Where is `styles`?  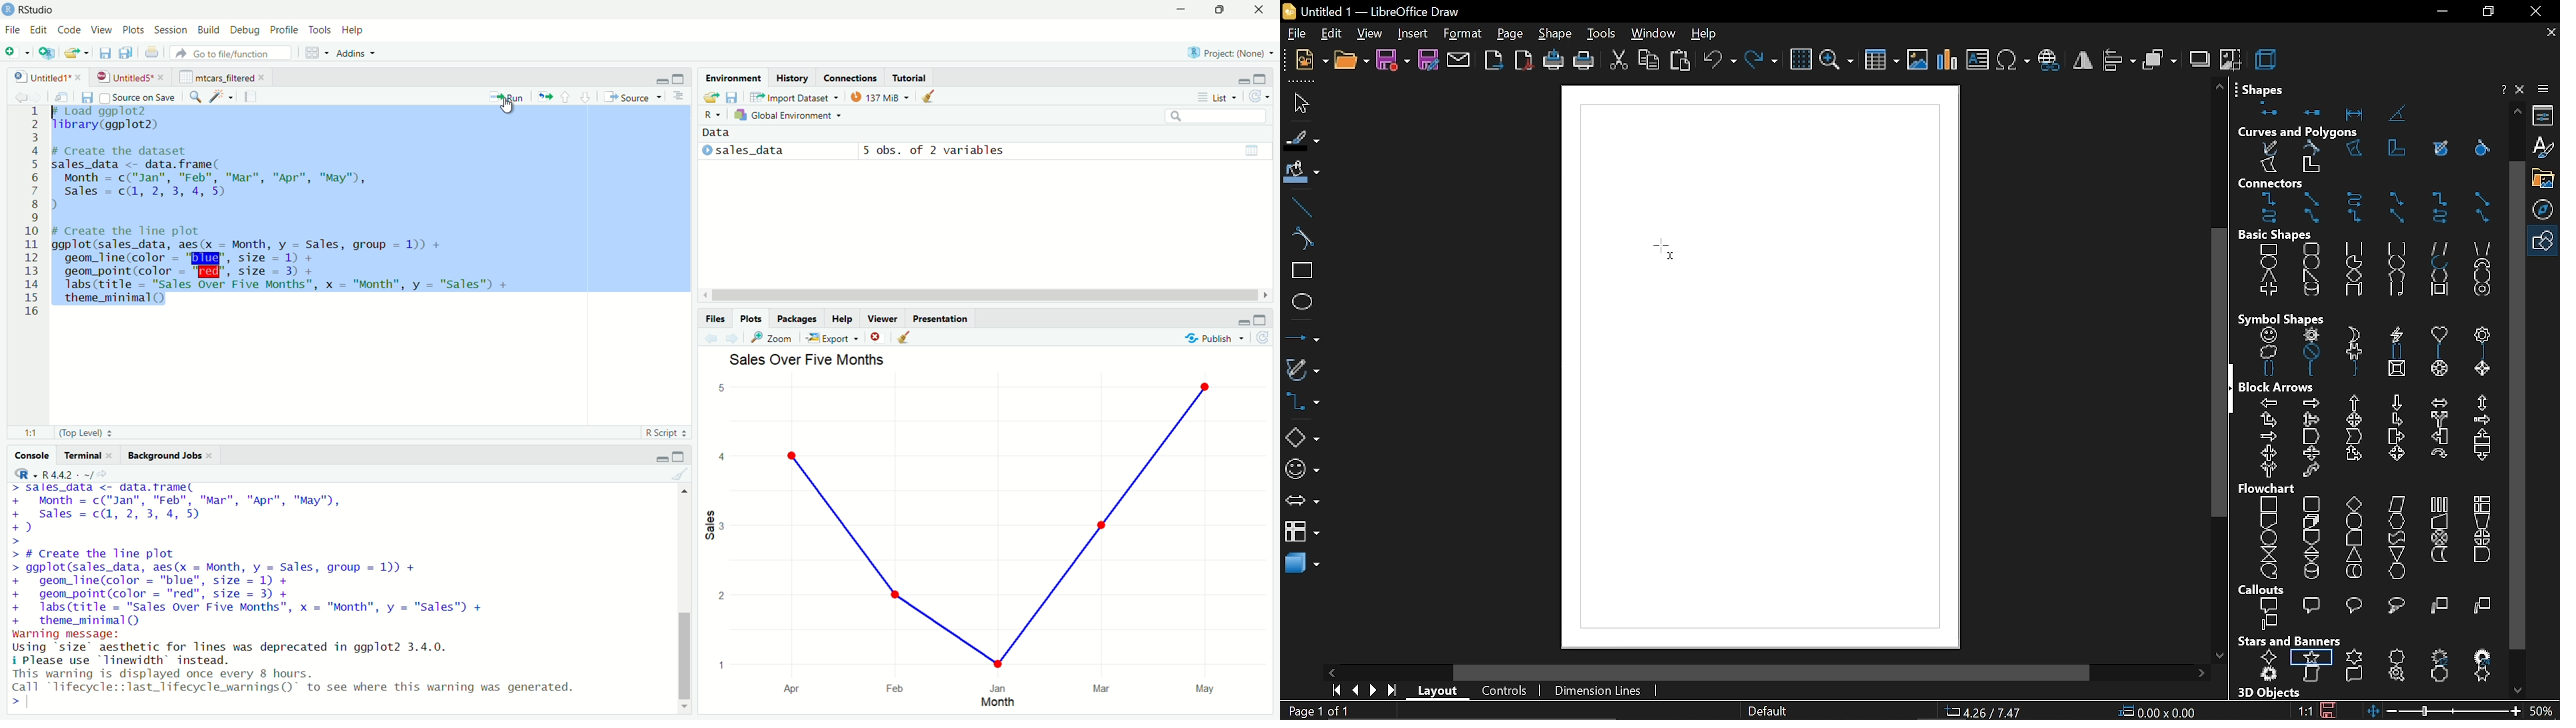
styles is located at coordinates (2546, 148).